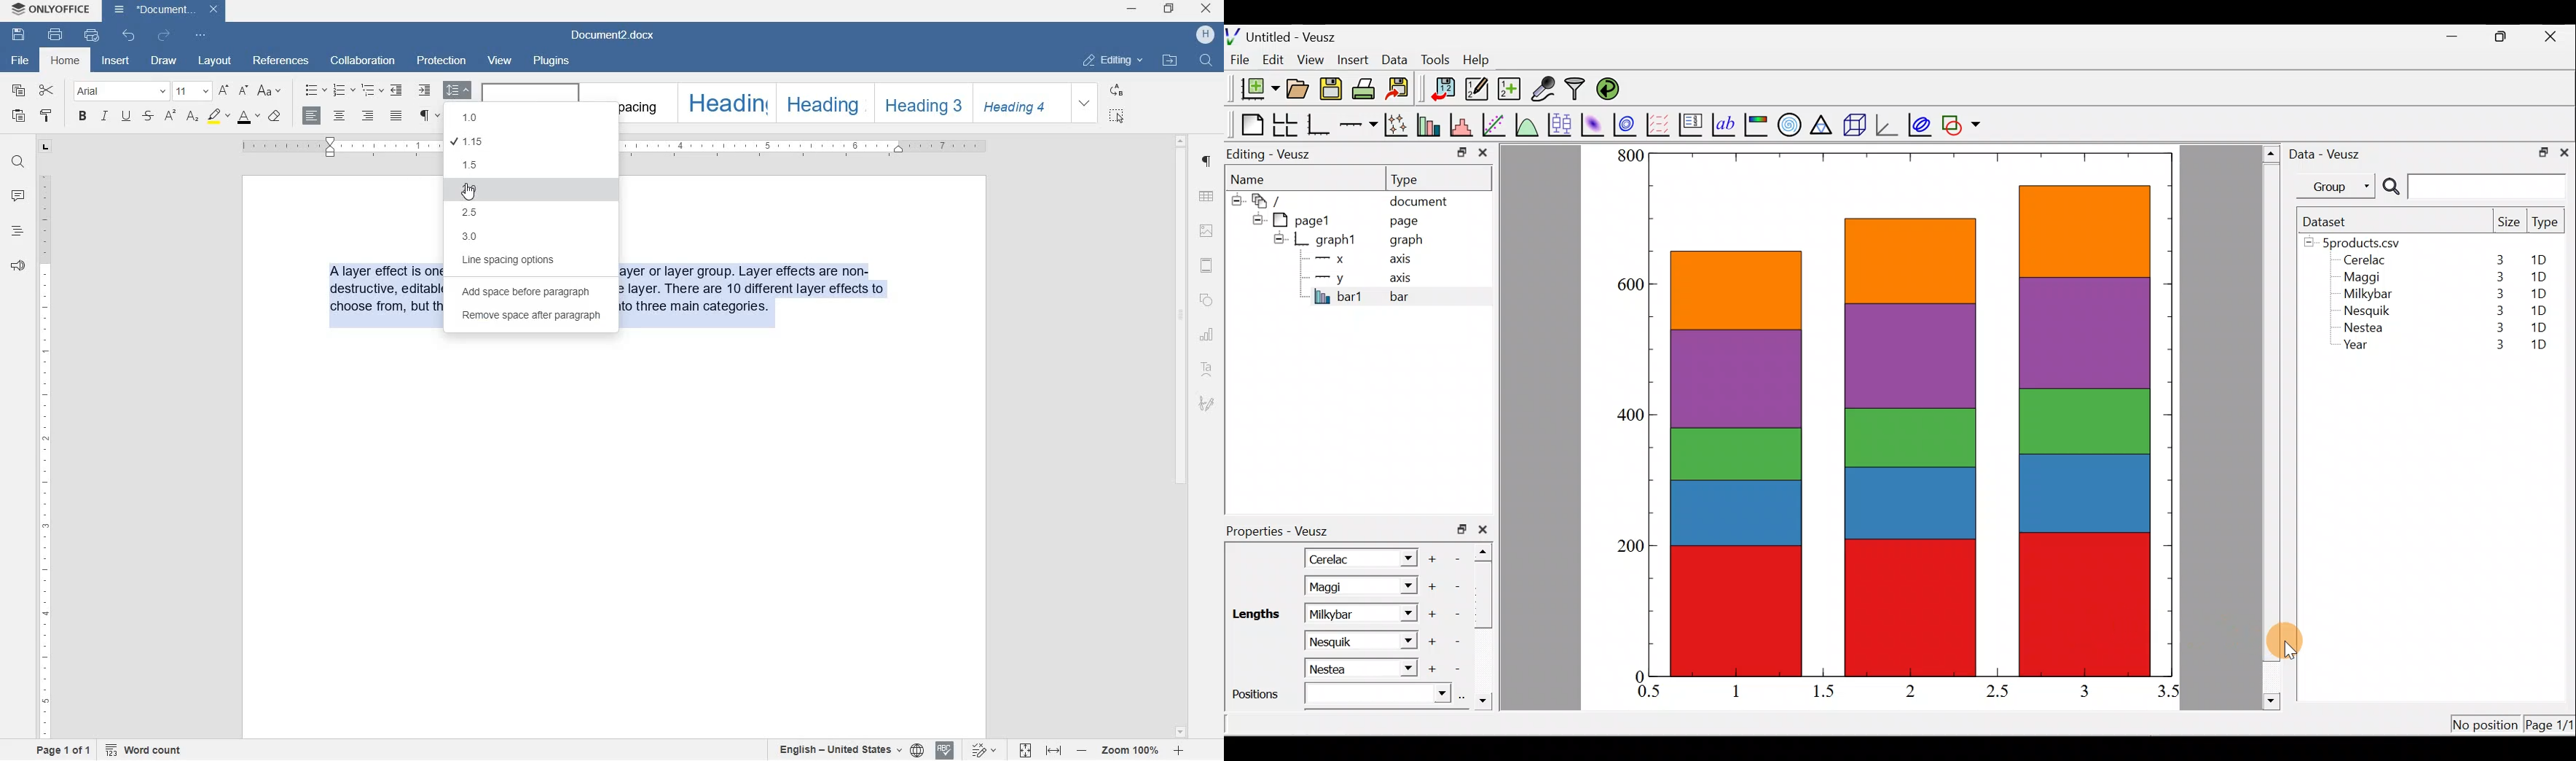 The width and height of the screenshot is (2576, 784). Describe the element at coordinates (338, 116) in the screenshot. I see `align center` at that location.